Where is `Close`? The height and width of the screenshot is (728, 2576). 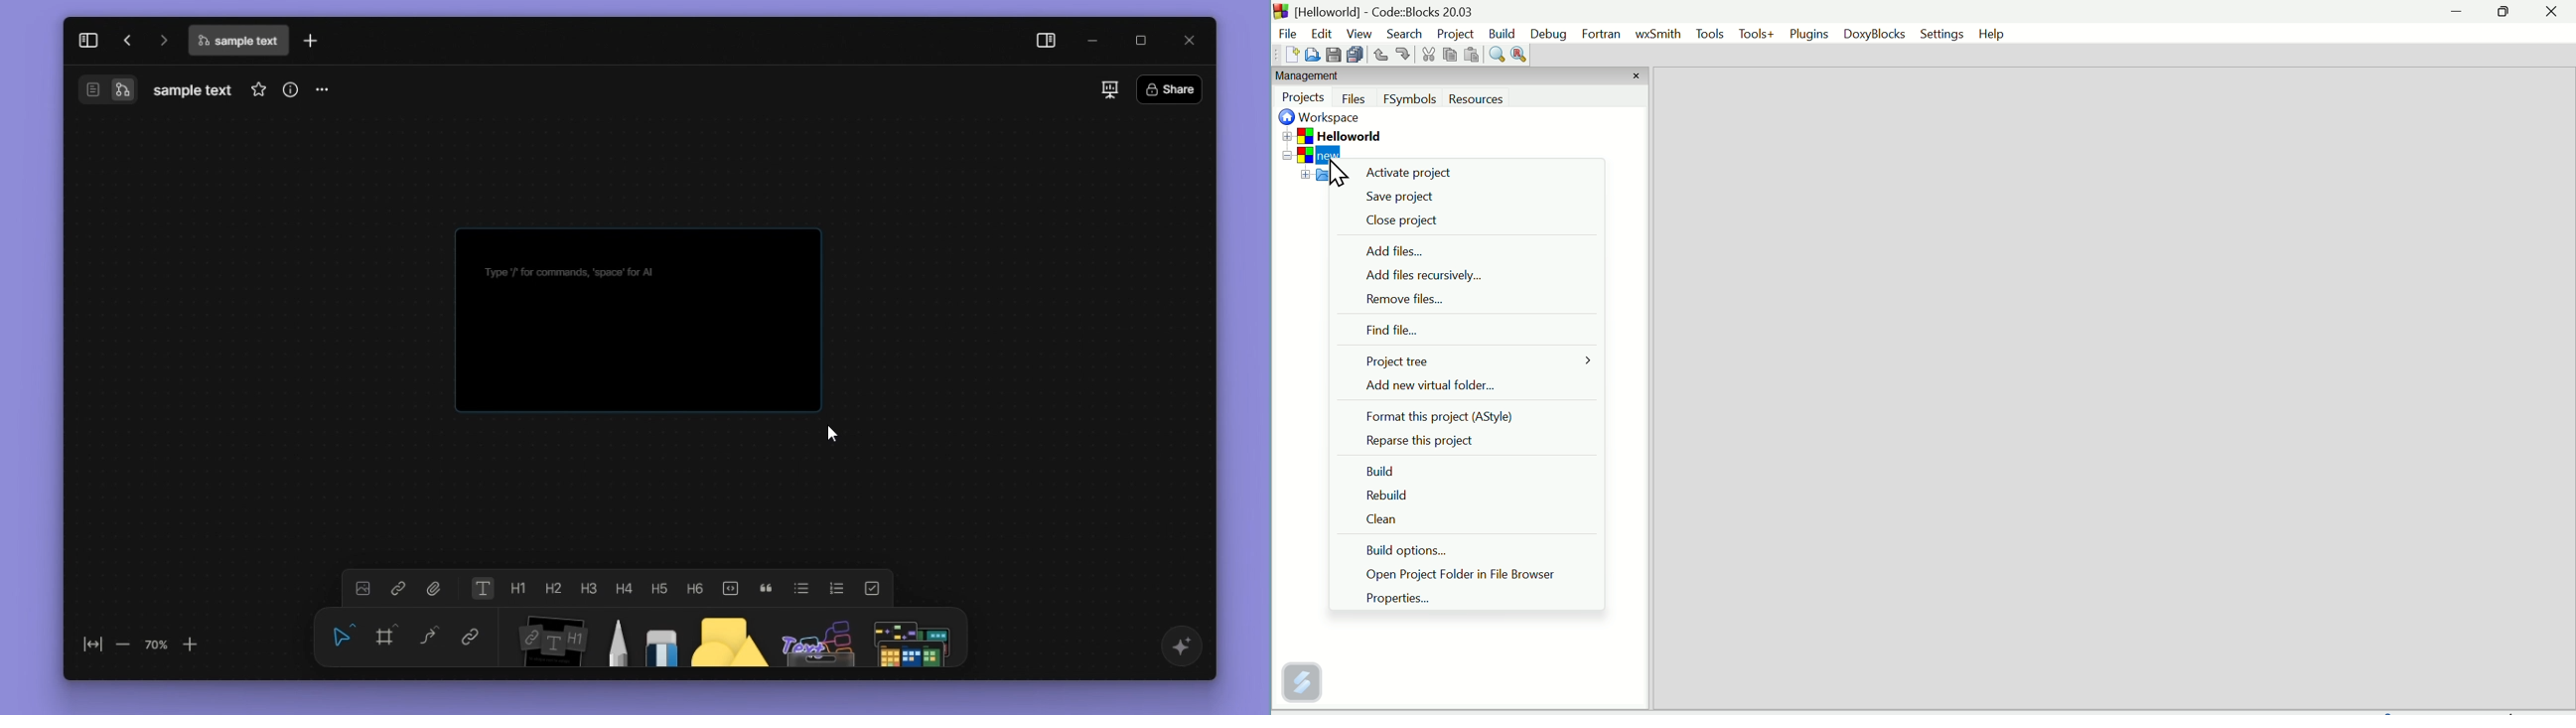 Close is located at coordinates (2551, 16).